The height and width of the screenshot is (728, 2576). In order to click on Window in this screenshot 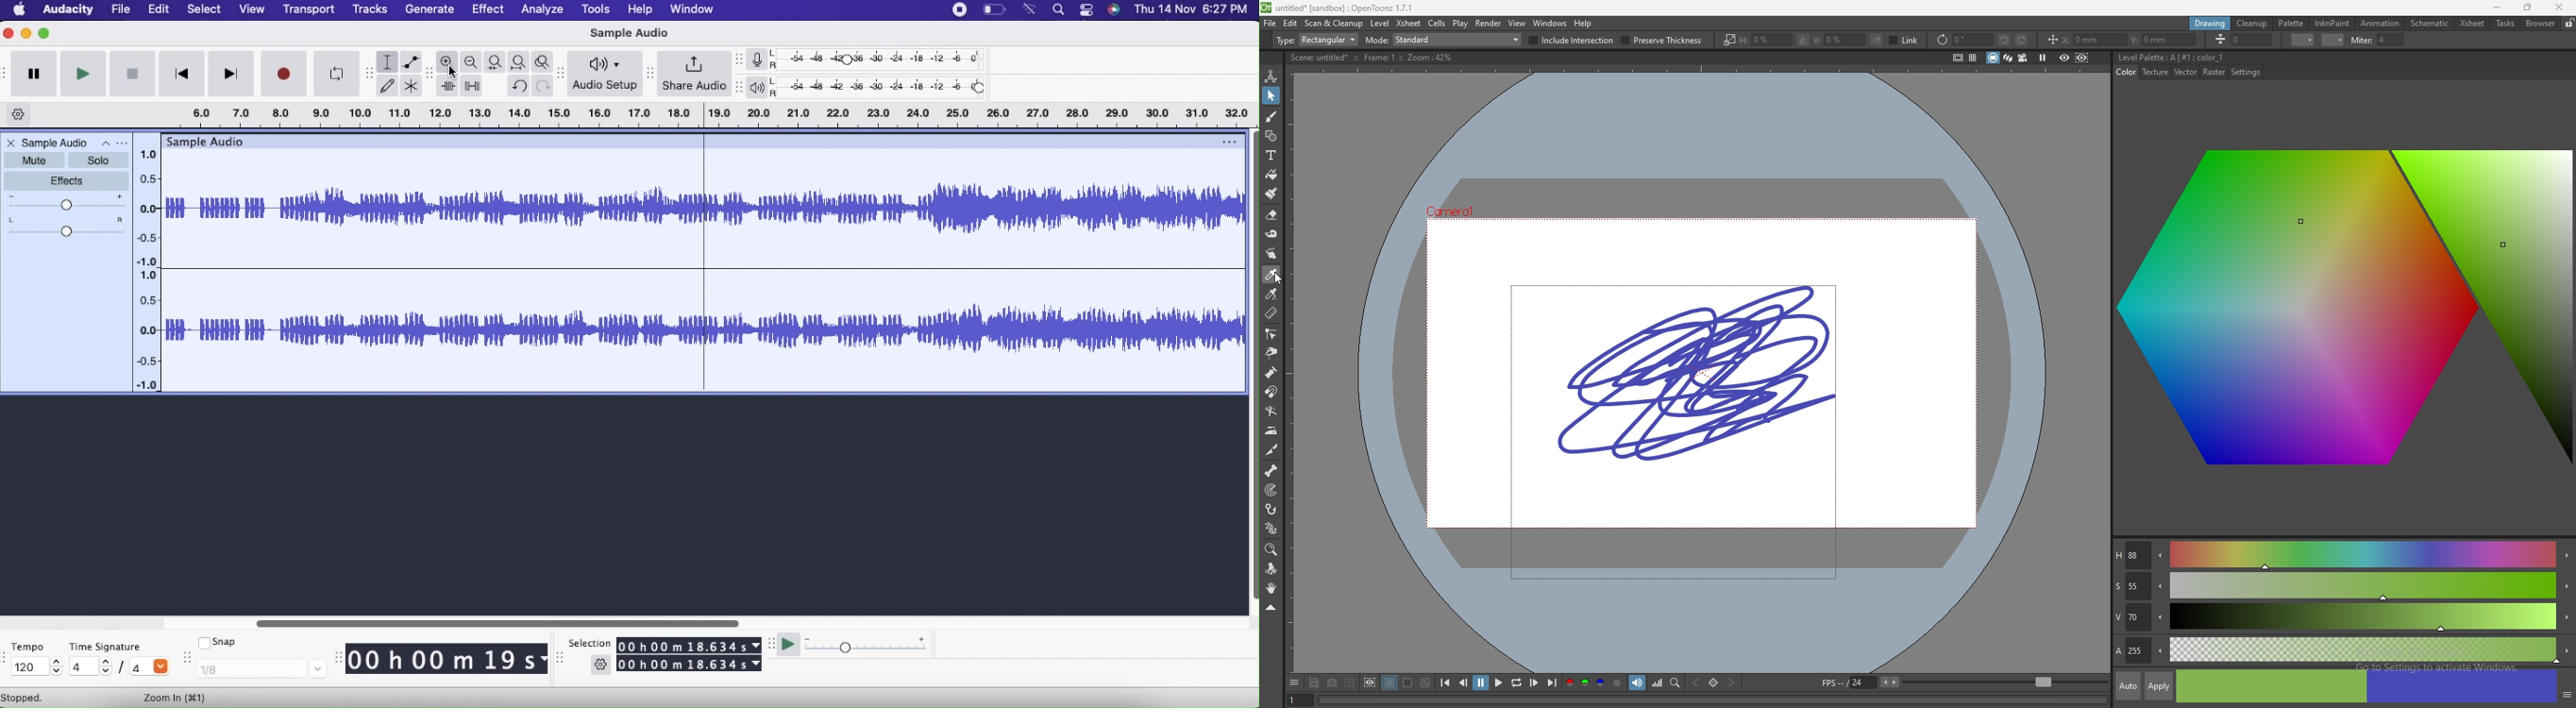, I will do `click(692, 9)`.